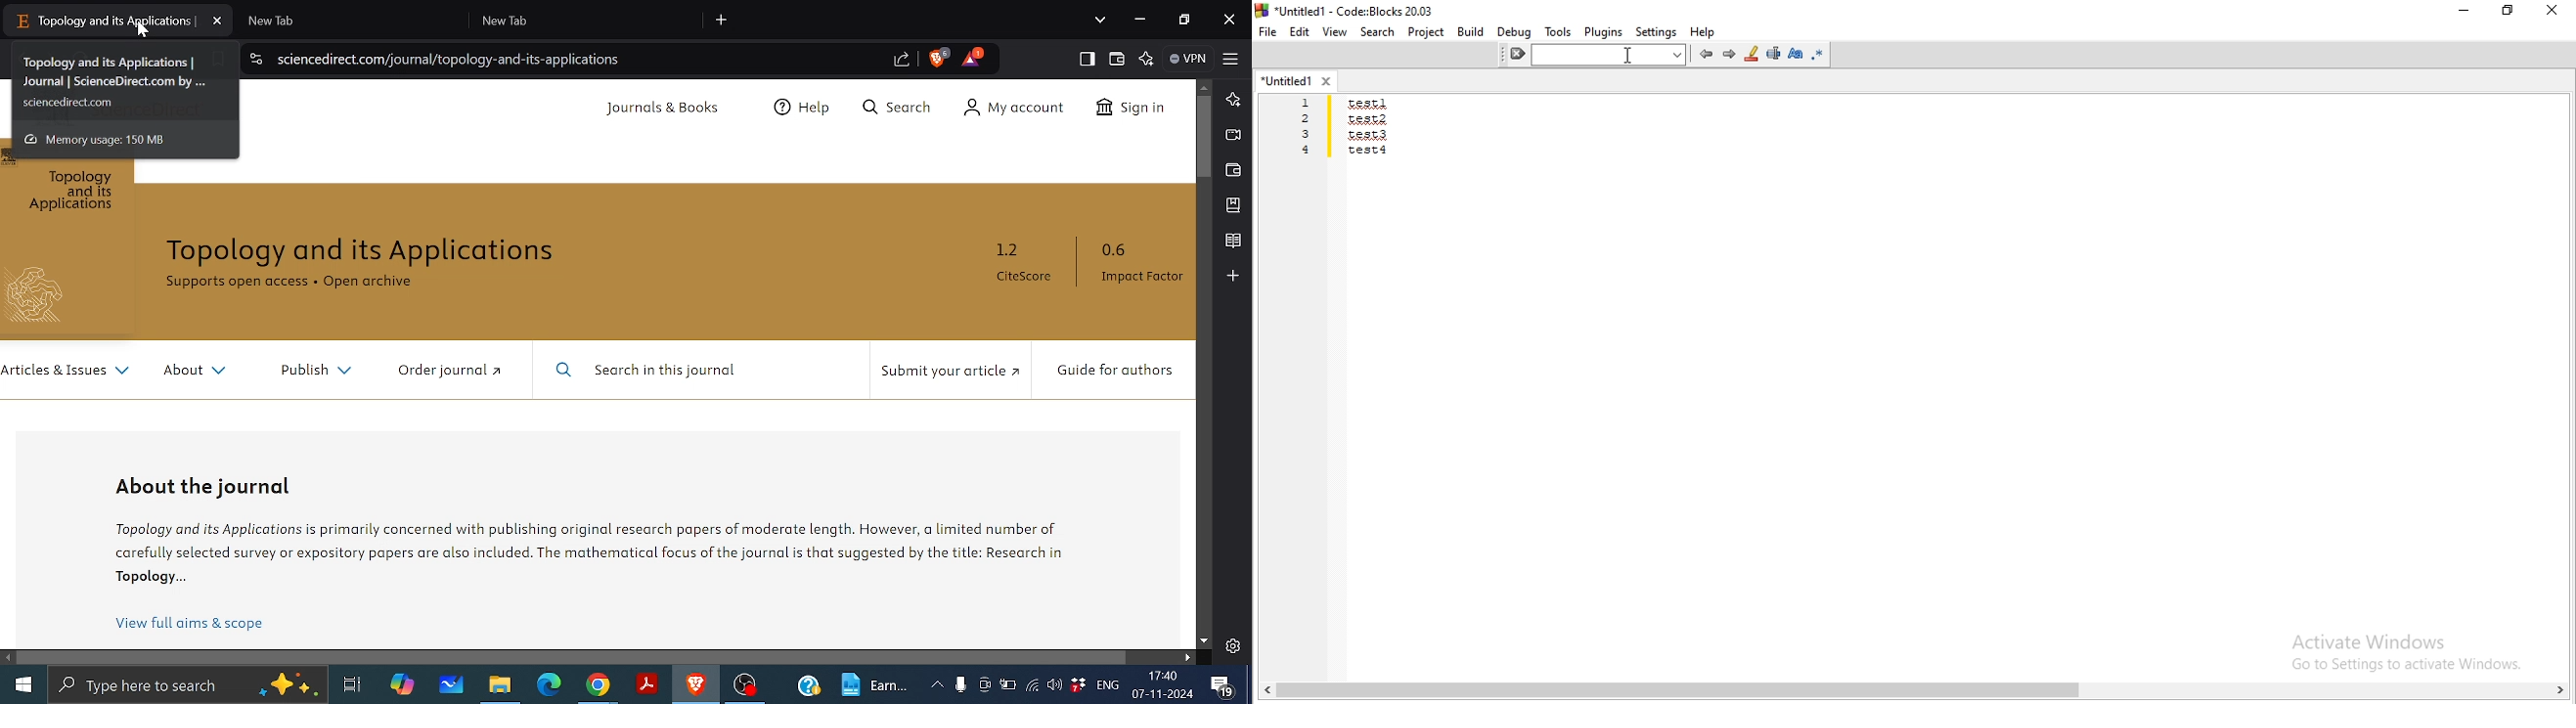 The height and width of the screenshot is (728, 2576). What do you see at coordinates (1558, 31) in the screenshot?
I see `Tools ` at bounding box center [1558, 31].